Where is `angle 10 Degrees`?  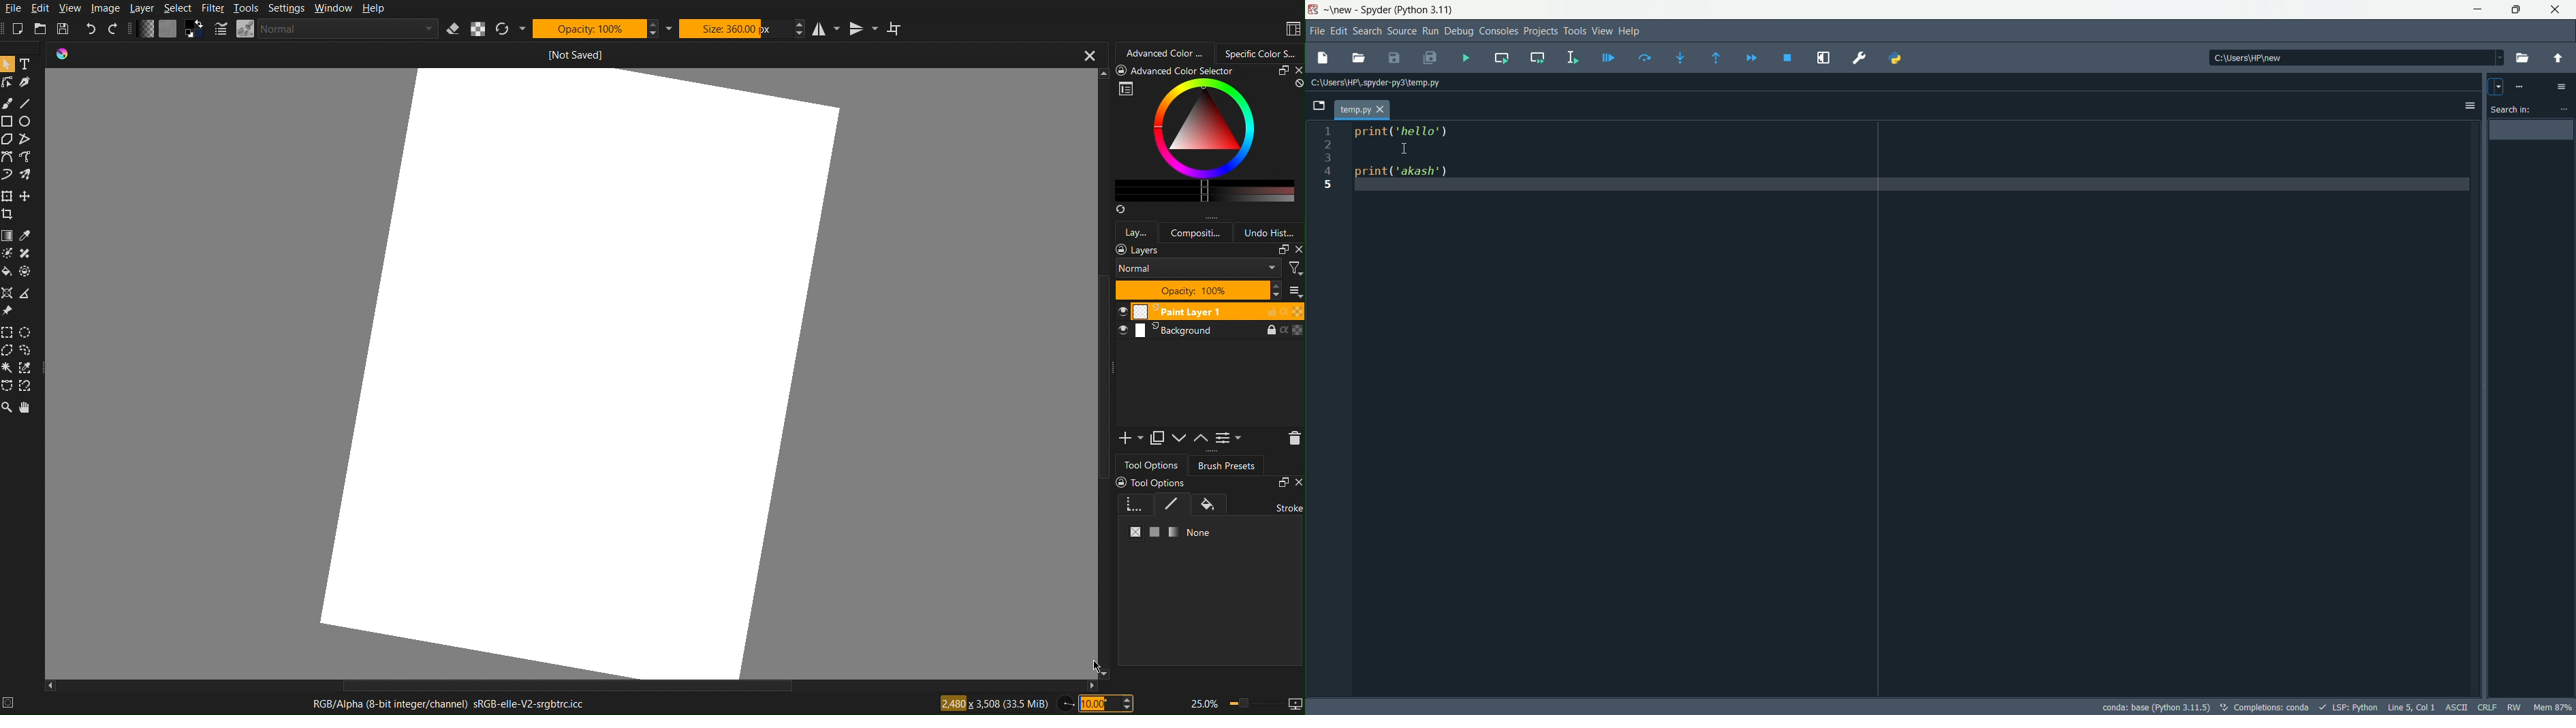
angle 10 Degrees is located at coordinates (1107, 702).